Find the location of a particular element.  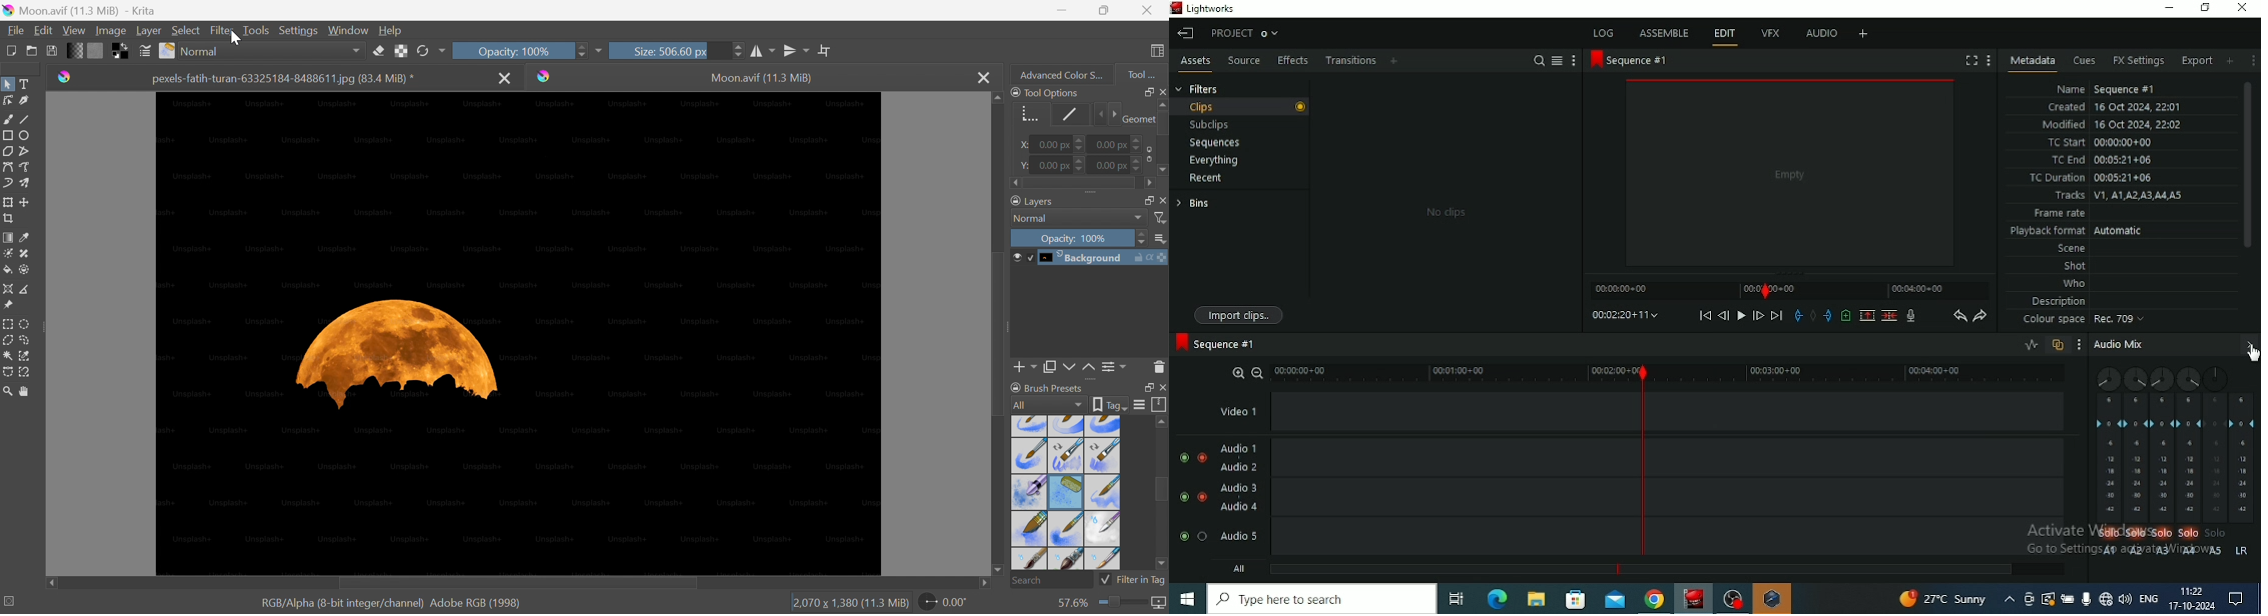

Scroll left is located at coordinates (51, 580).